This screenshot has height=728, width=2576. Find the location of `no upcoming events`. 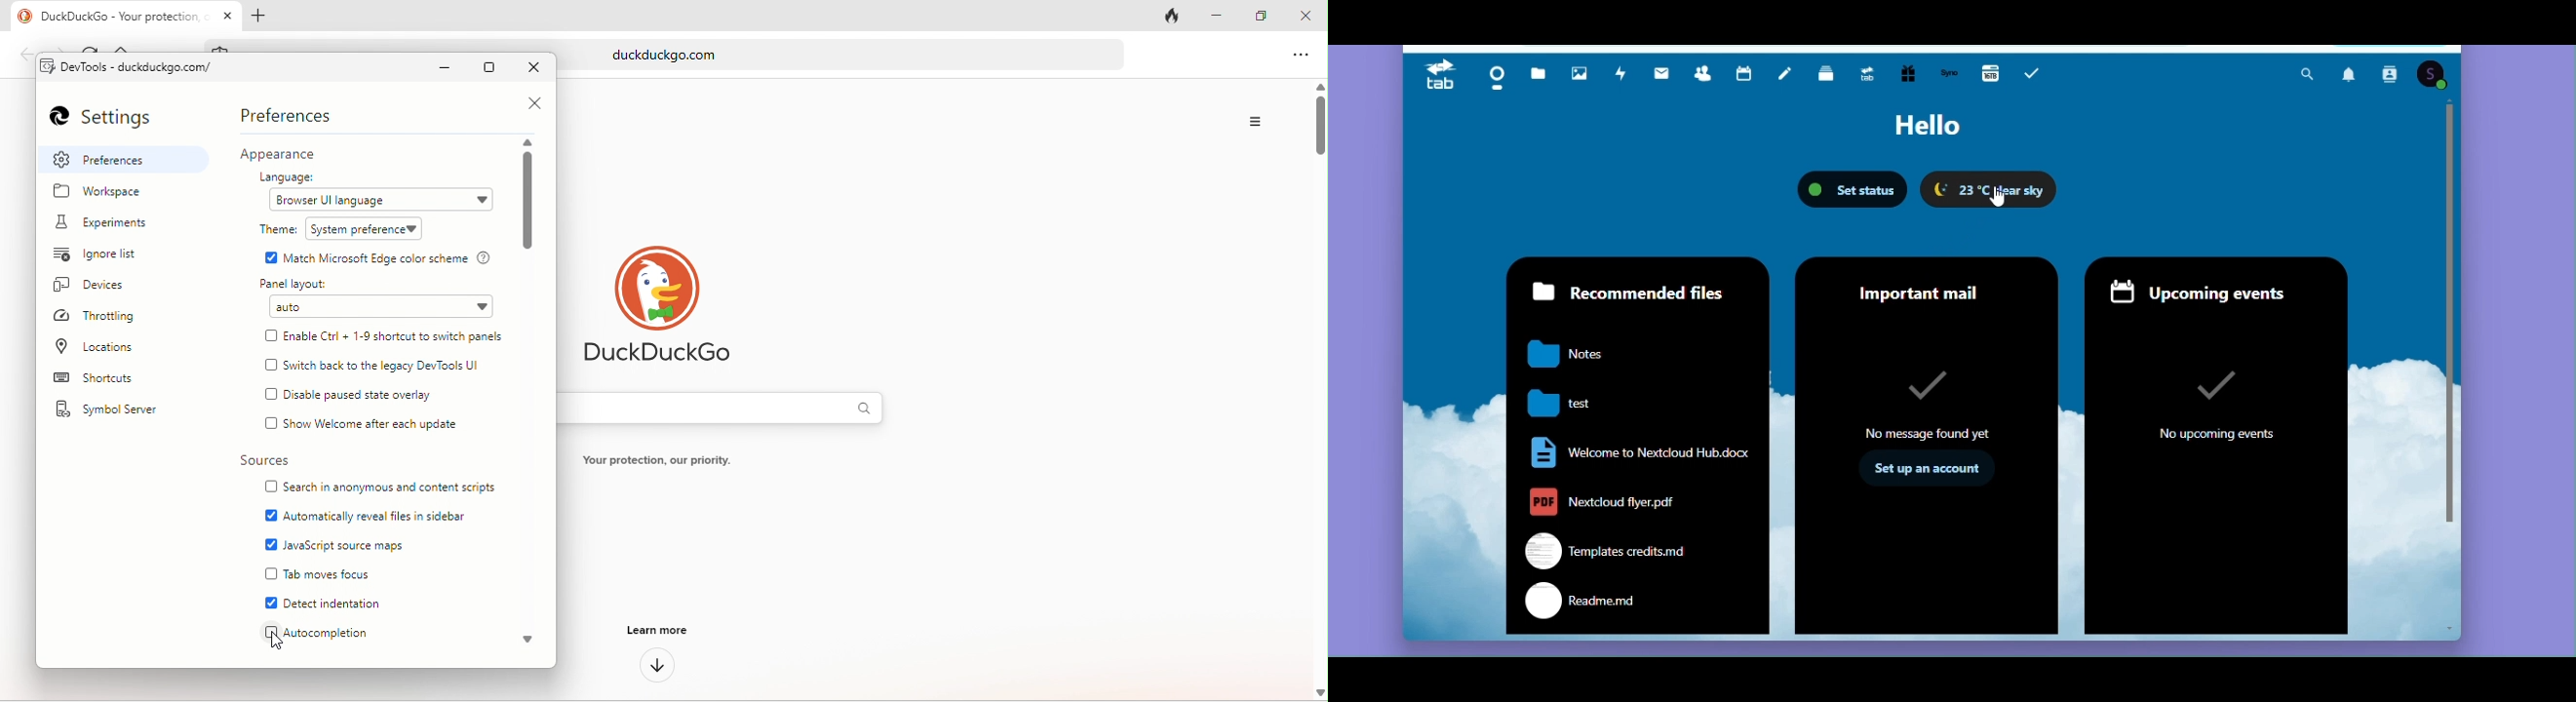

no upcoming events is located at coordinates (2215, 399).